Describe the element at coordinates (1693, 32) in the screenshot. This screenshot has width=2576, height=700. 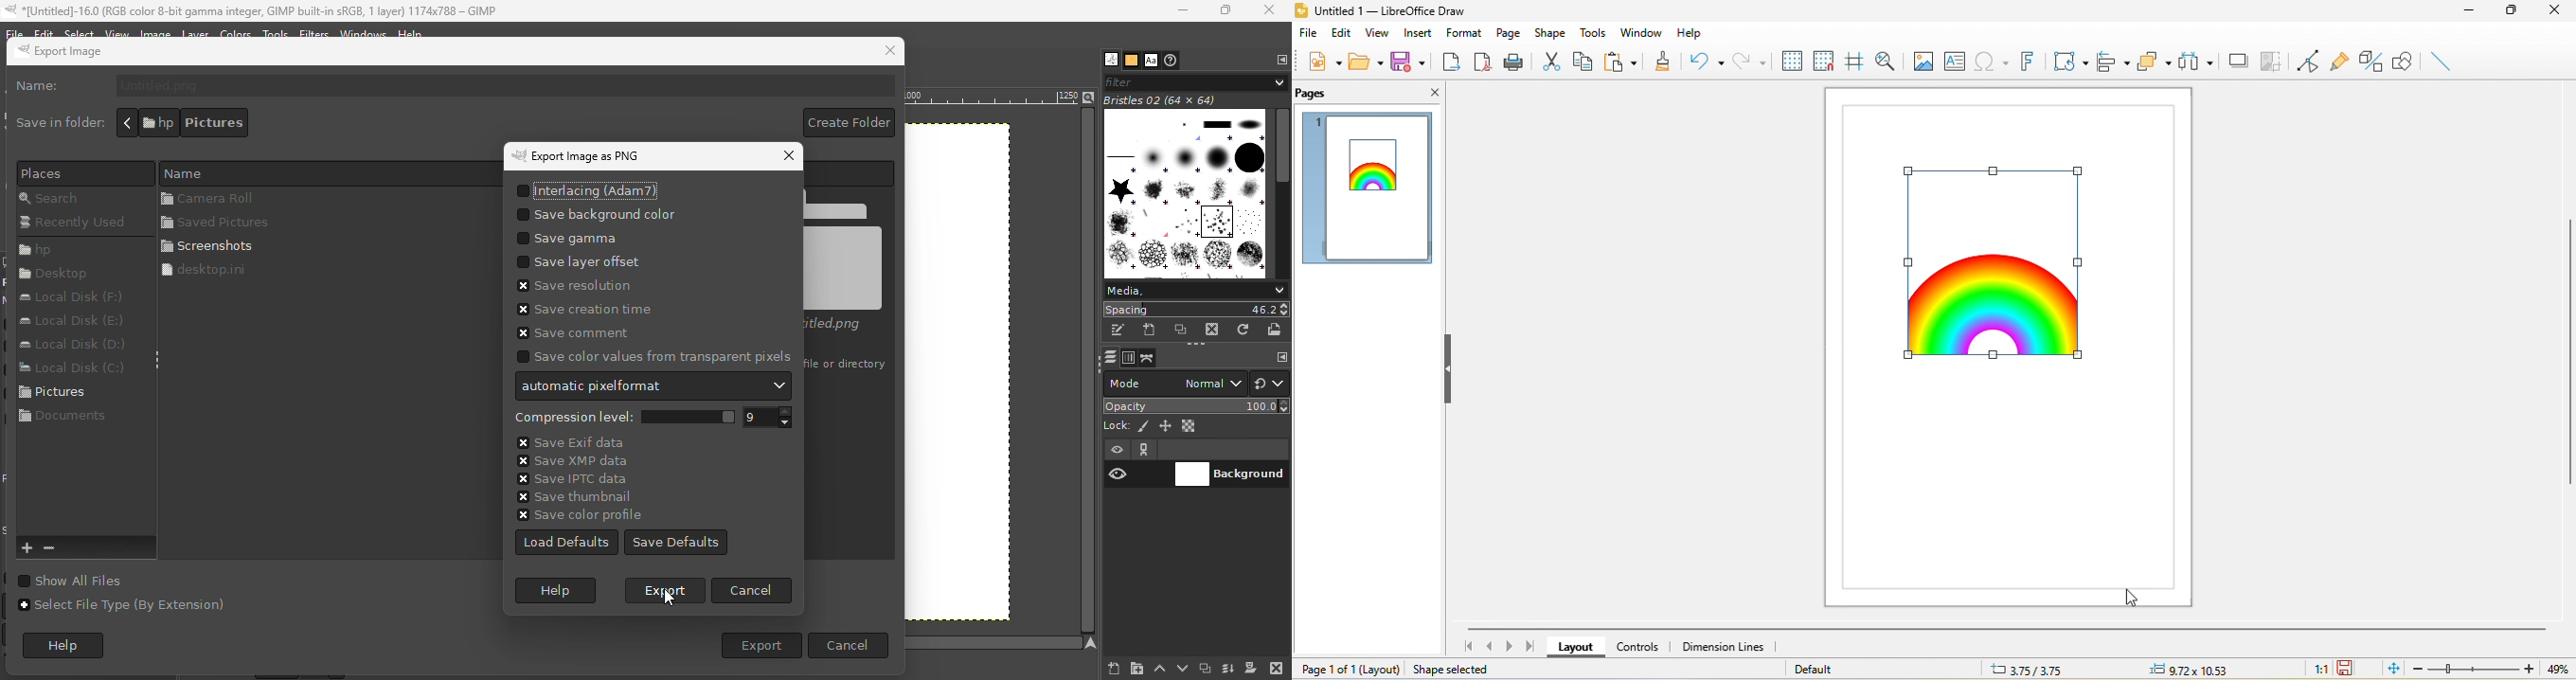
I see `help` at that location.